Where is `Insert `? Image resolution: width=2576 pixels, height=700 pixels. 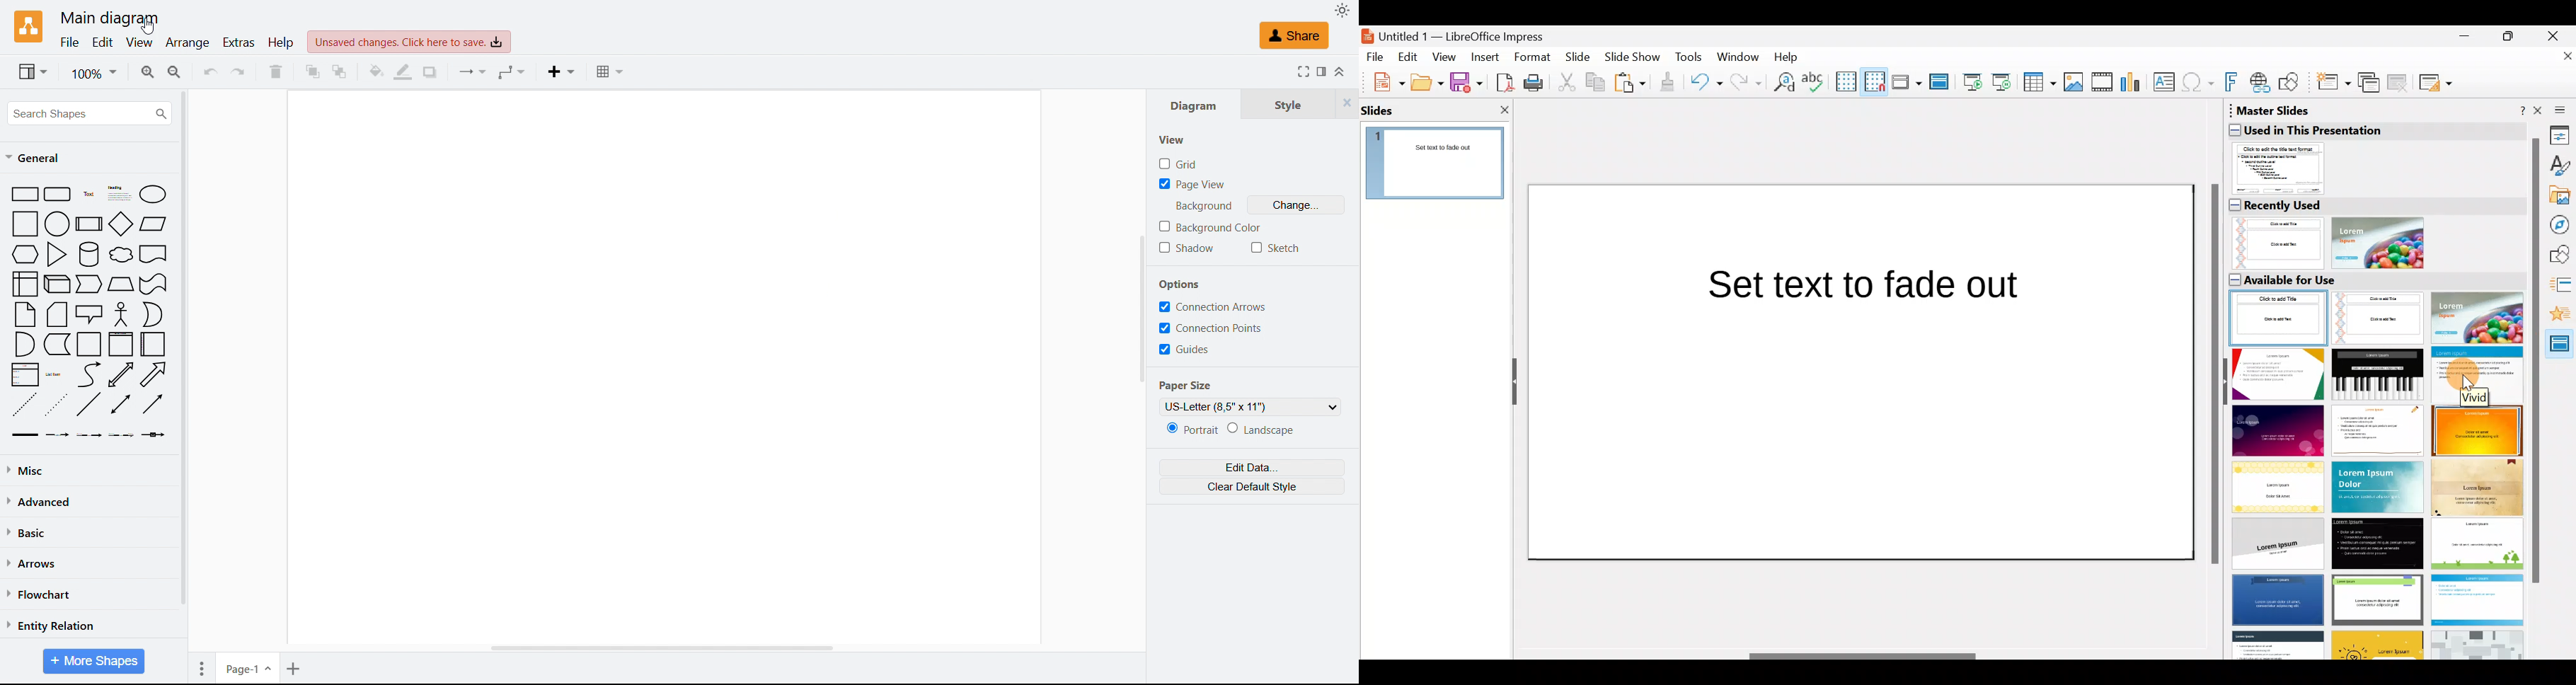 Insert  is located at coordinates (560, 71).